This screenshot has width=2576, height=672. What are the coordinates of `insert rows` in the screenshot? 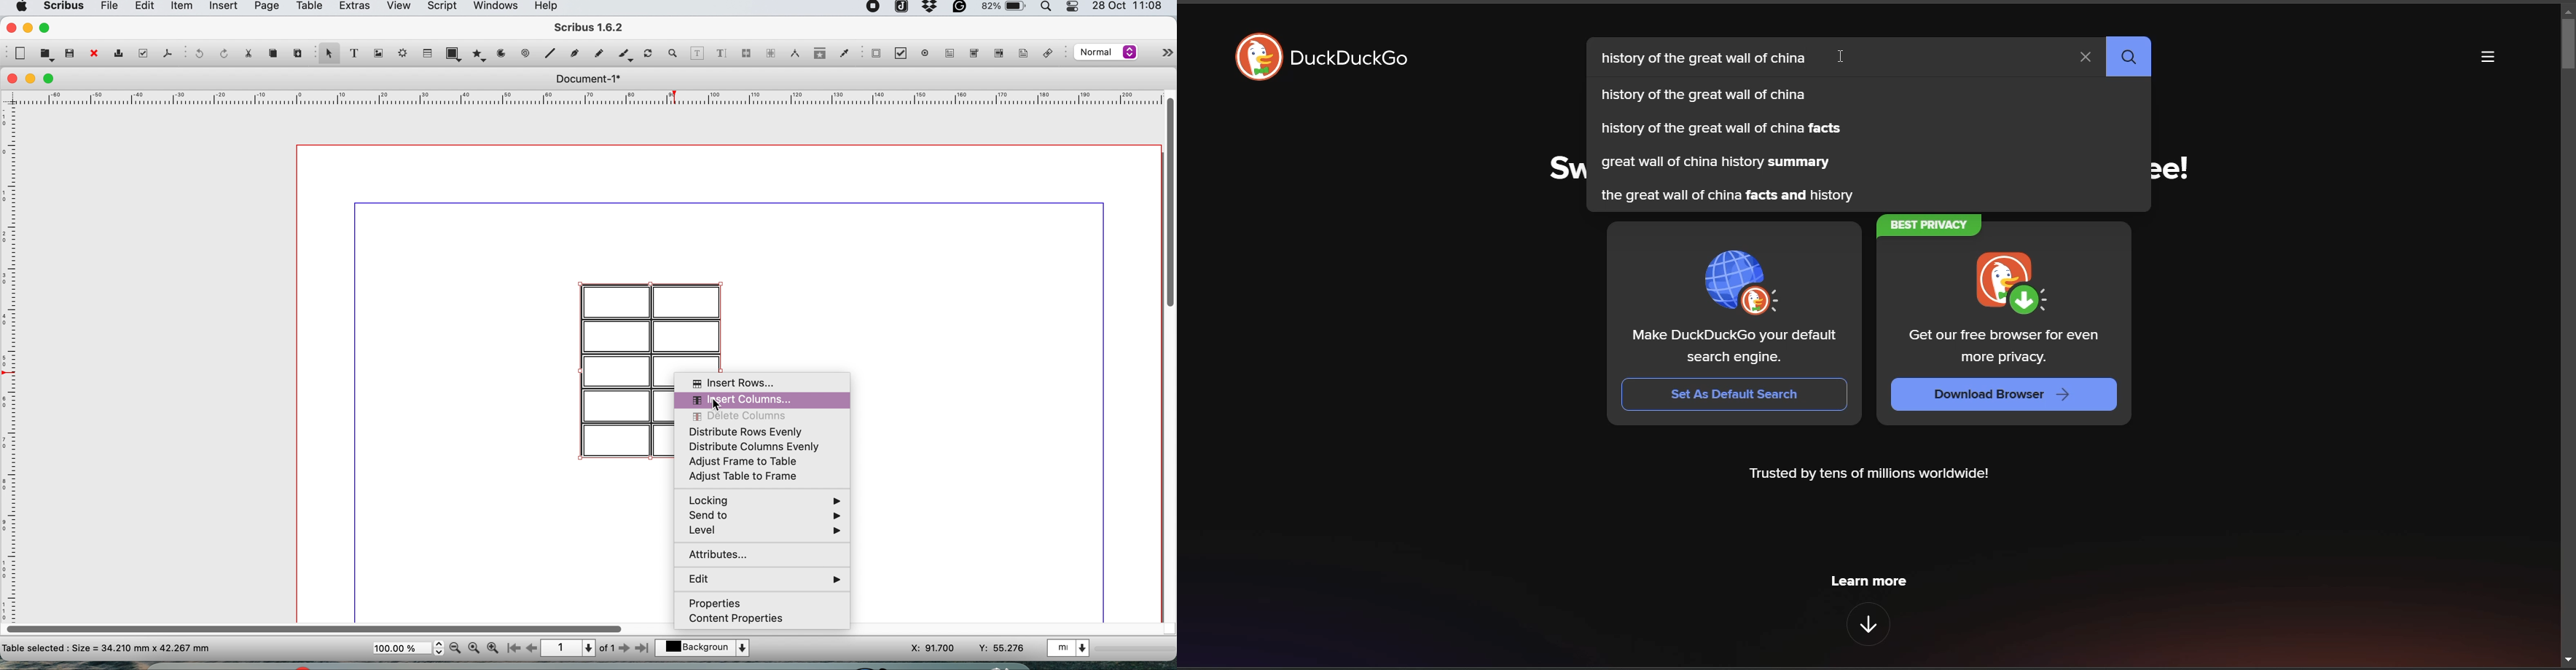 It's located at (765, 382).